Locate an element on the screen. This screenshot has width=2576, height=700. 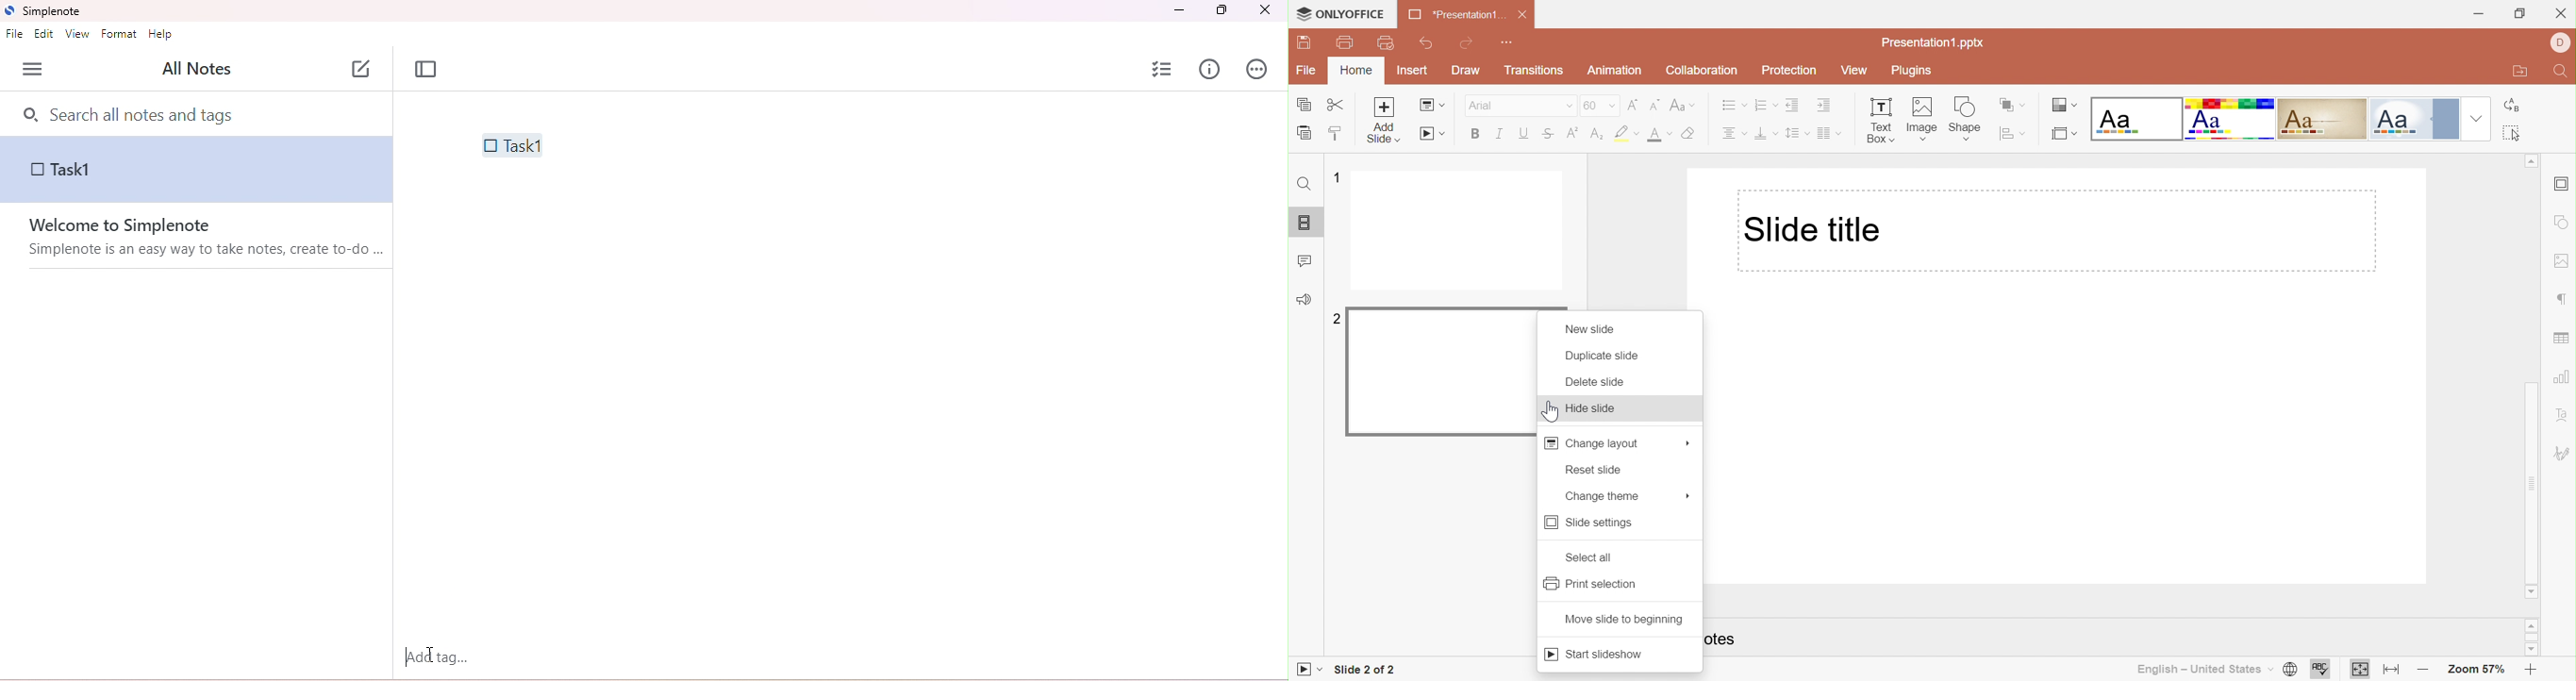
simplenote is located at coordinates (51, 12).